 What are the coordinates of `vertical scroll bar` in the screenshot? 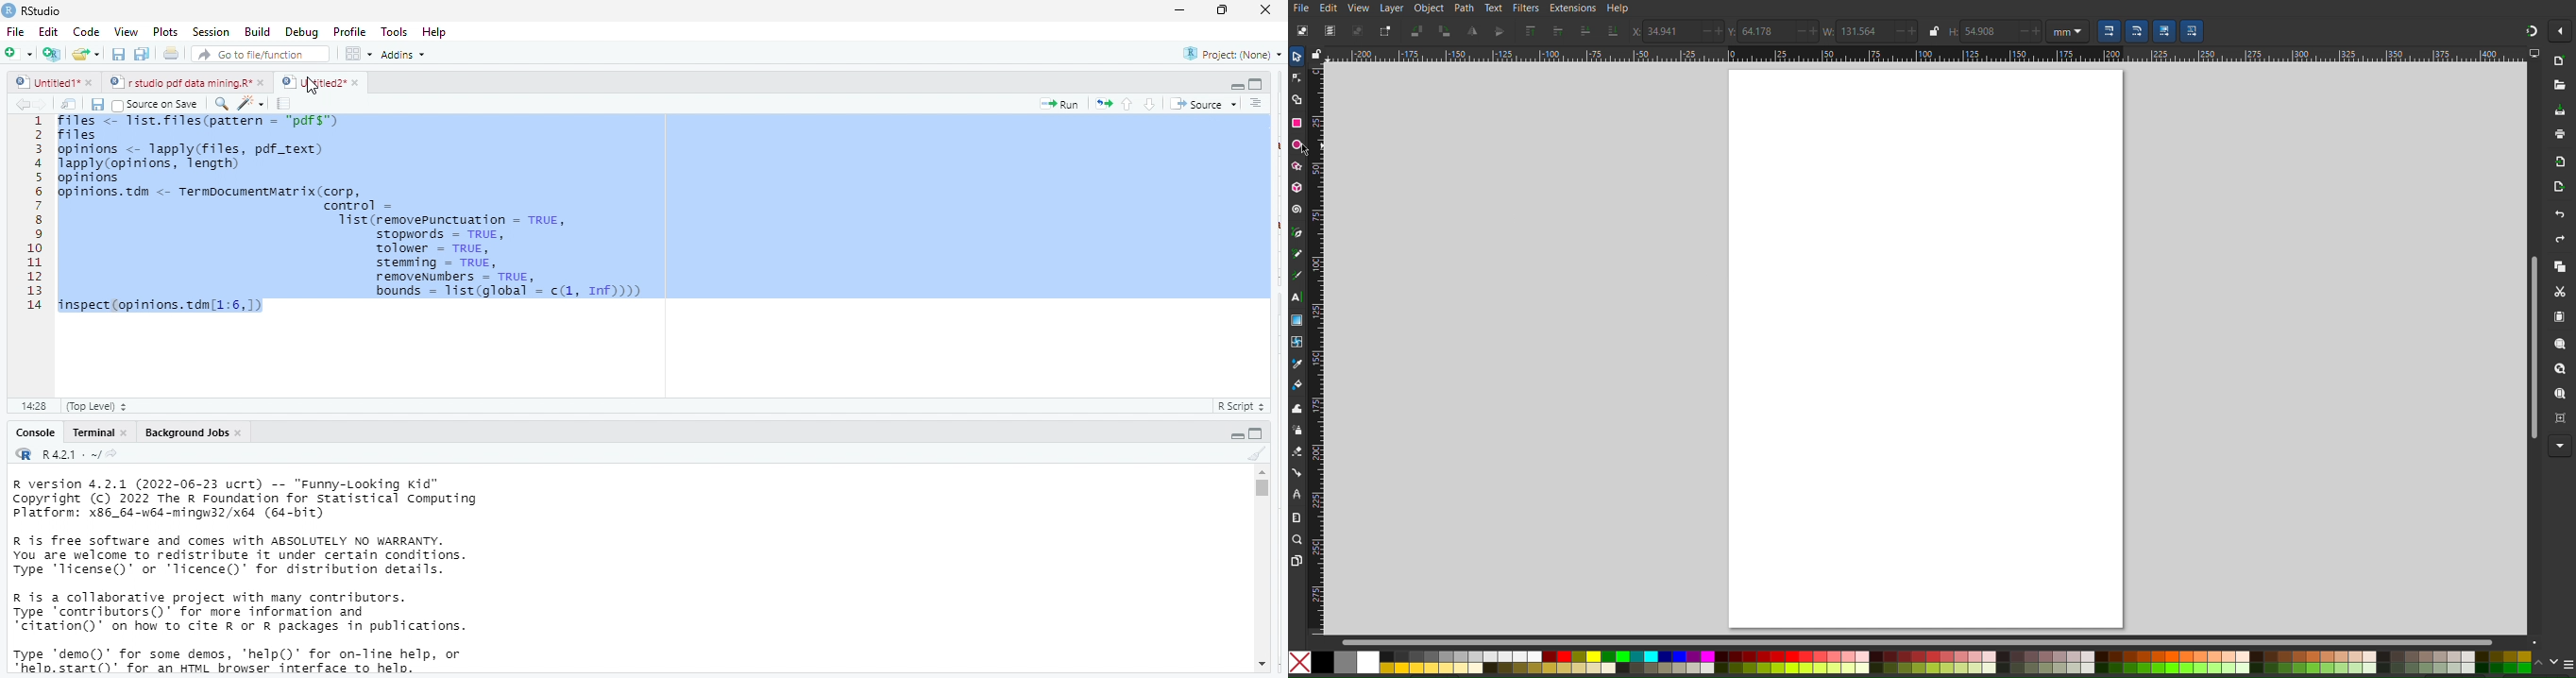 It's located at (1261, 568).